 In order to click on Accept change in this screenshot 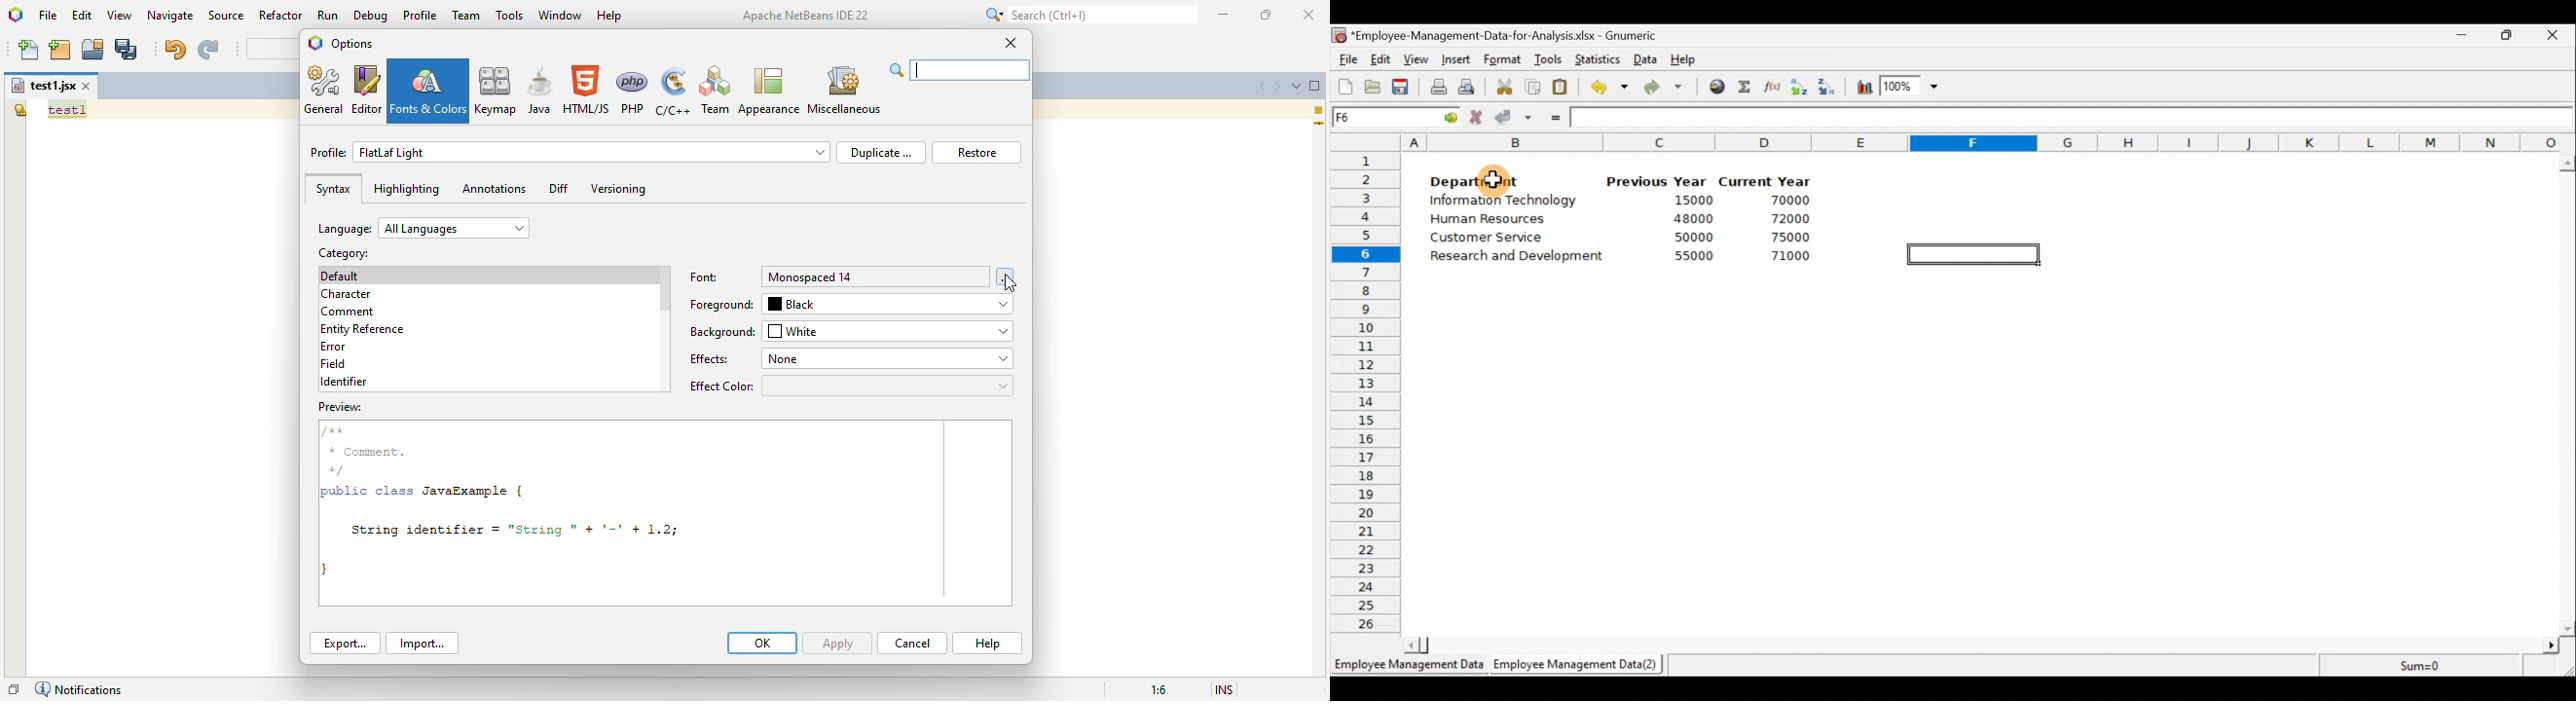, I will do `click(1514, 116)`.